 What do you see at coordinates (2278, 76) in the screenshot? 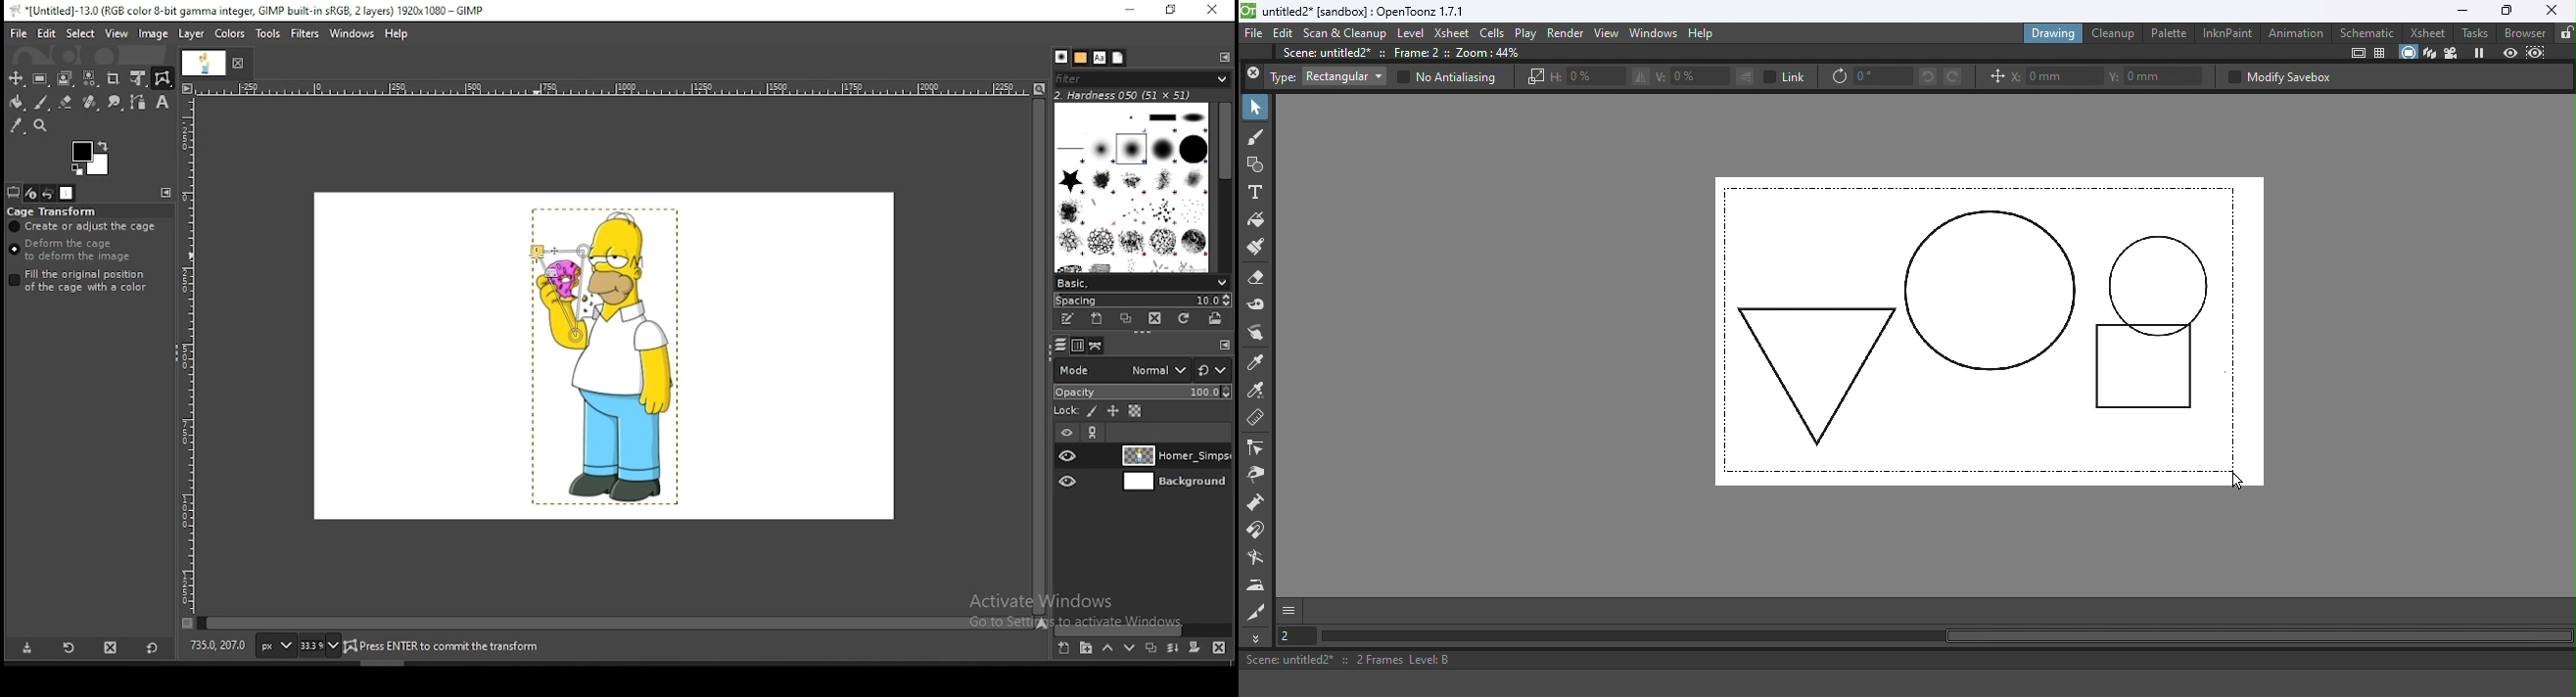
I see `Modify savebox` at bounding box center [2278, 76].